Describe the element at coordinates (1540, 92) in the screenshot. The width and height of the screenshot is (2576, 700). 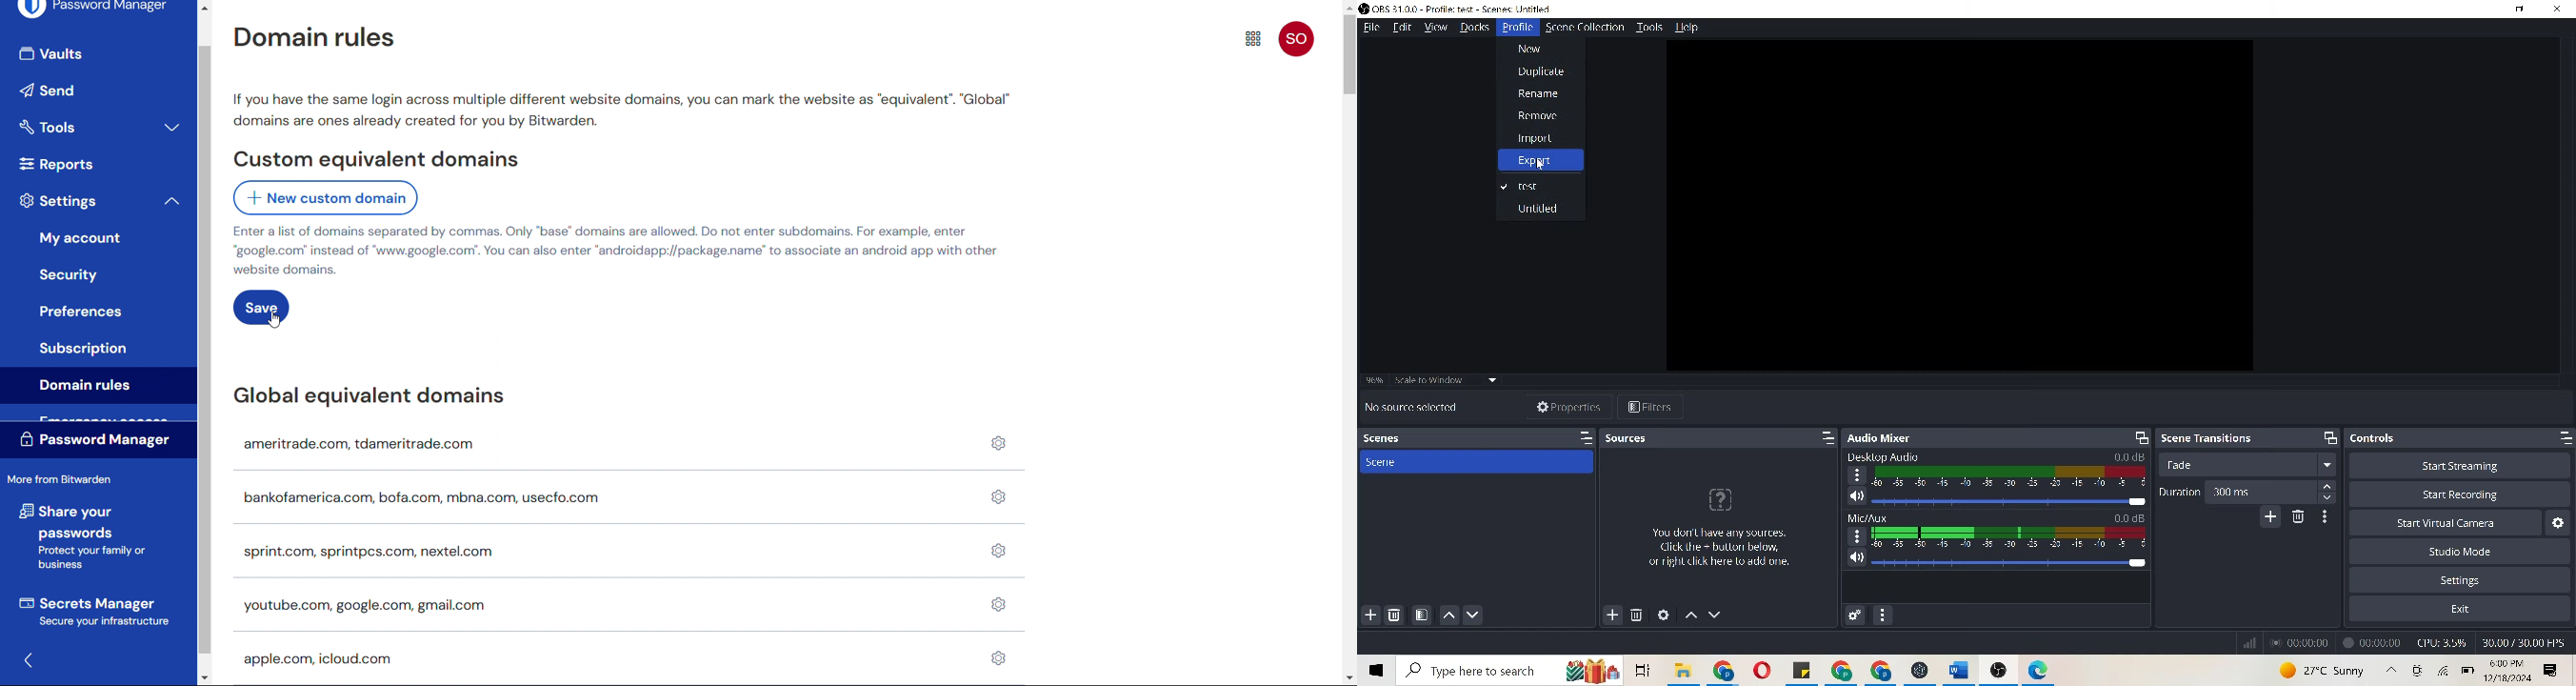
I see `rename` at that location.